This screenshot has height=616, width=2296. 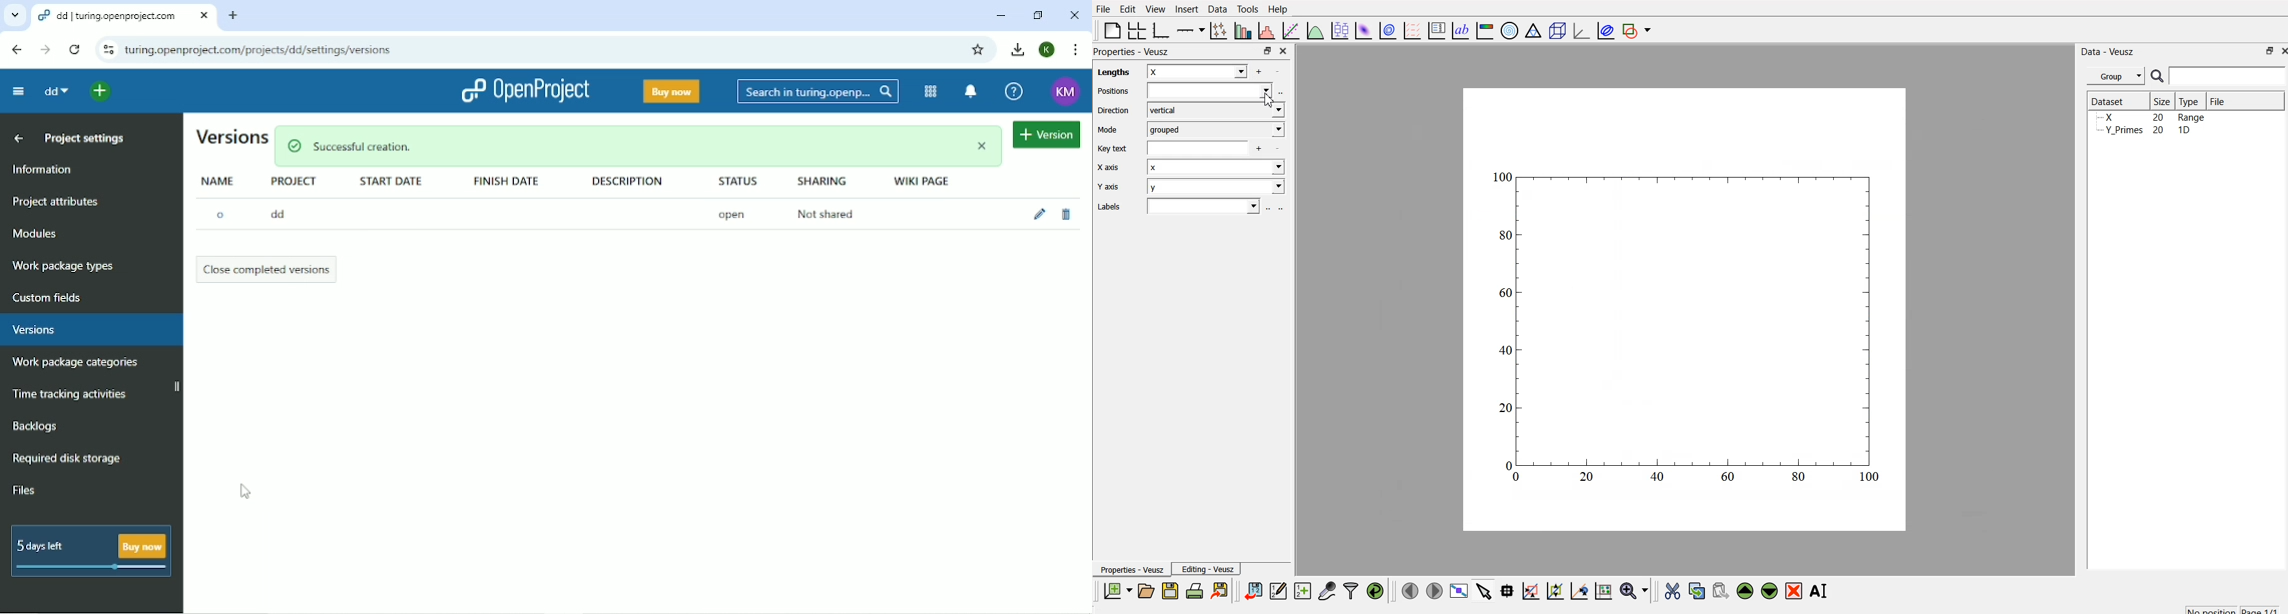 What do you see at coordinates (1116, 591) in the screenshot?
I see `new document` at bounding box center [1116, 591].